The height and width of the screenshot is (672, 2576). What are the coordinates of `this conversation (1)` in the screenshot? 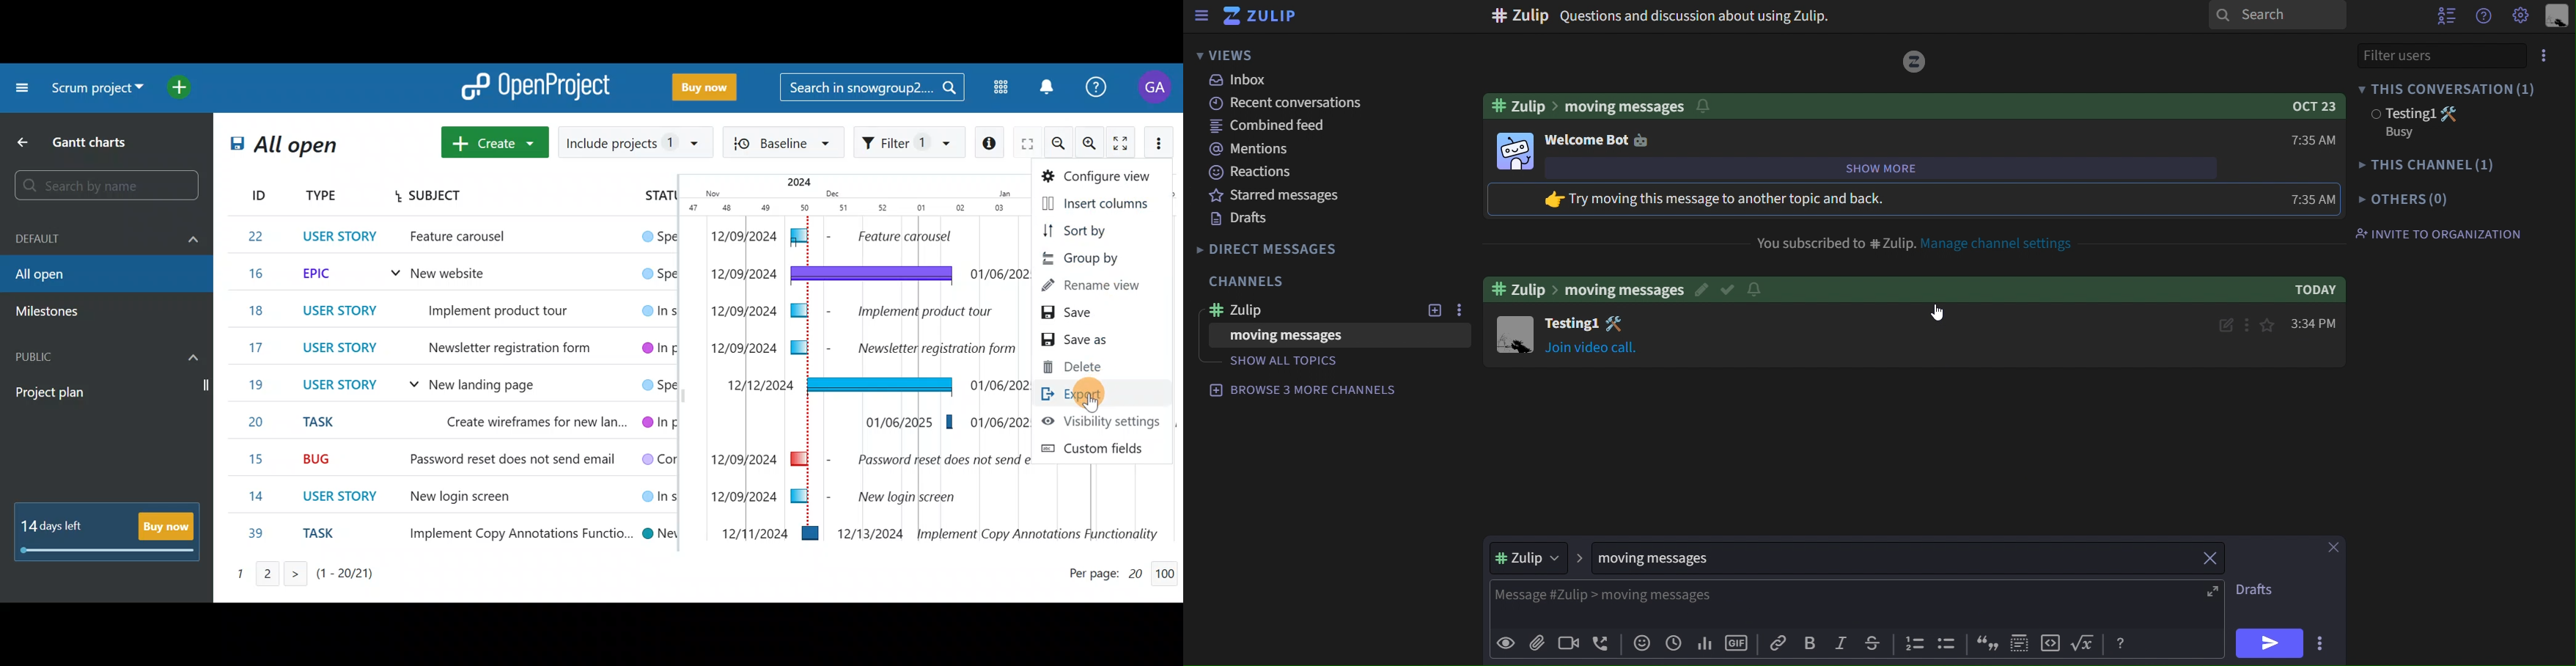 It's located at (2459, 85).